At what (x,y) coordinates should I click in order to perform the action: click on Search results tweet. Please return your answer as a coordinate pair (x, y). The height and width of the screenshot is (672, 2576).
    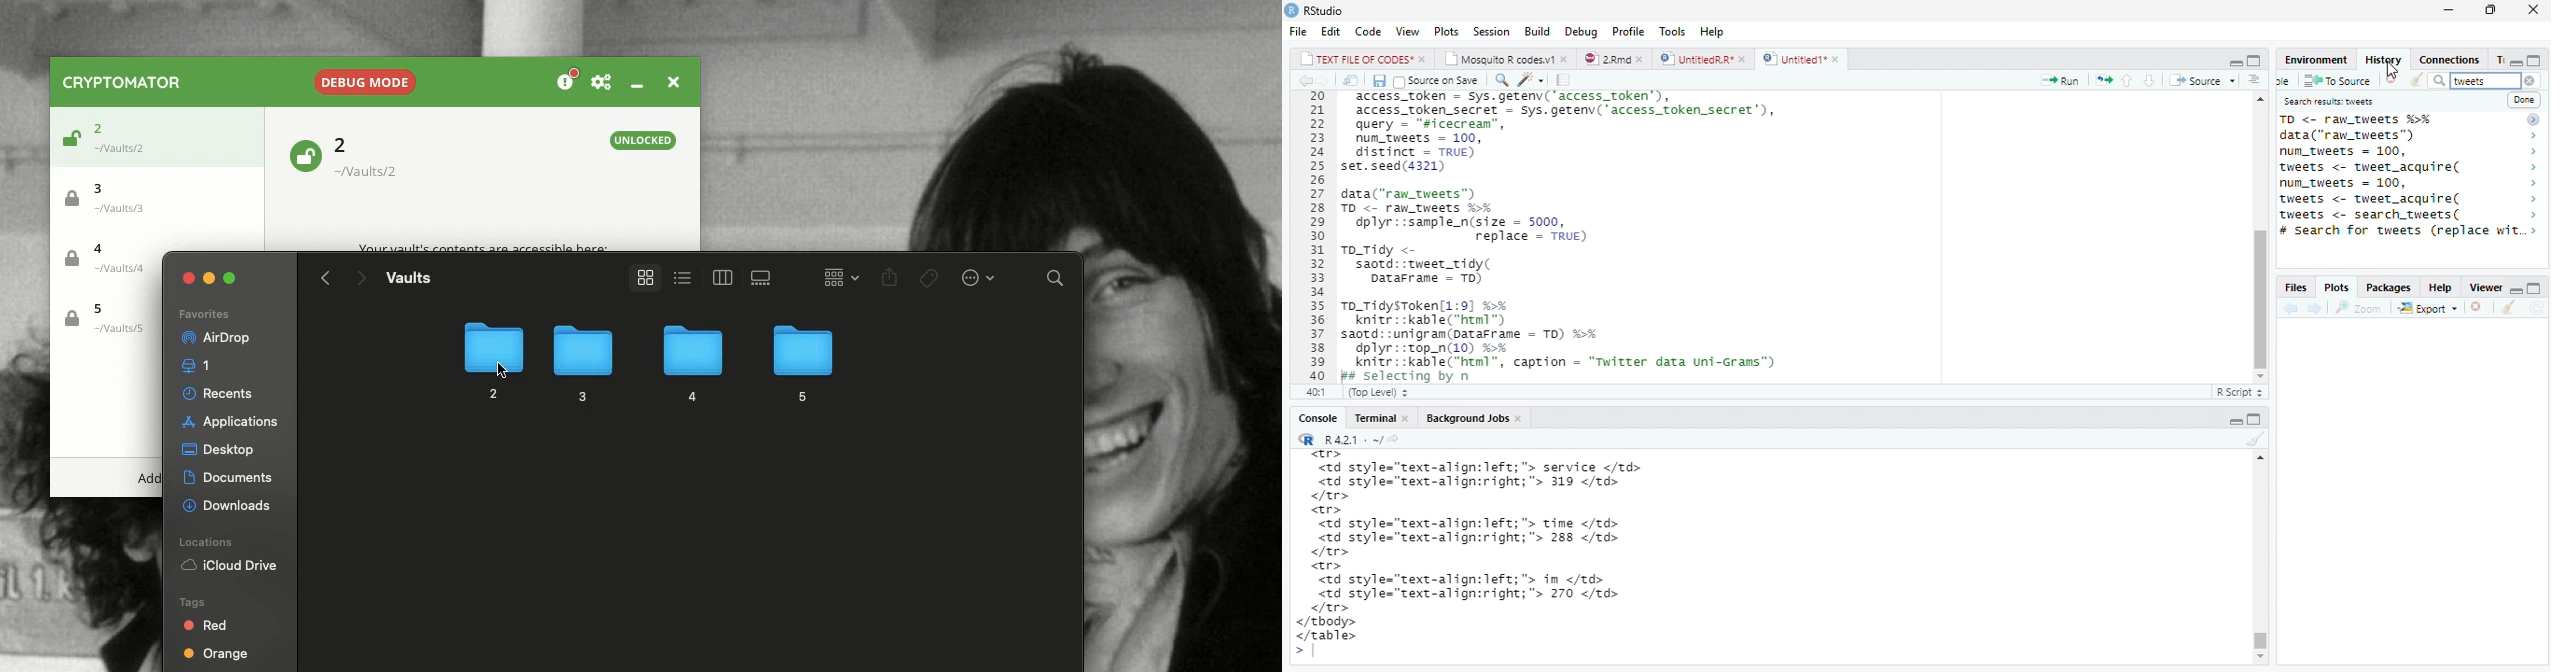
    Looking at the image, I should click on (2381, 102).